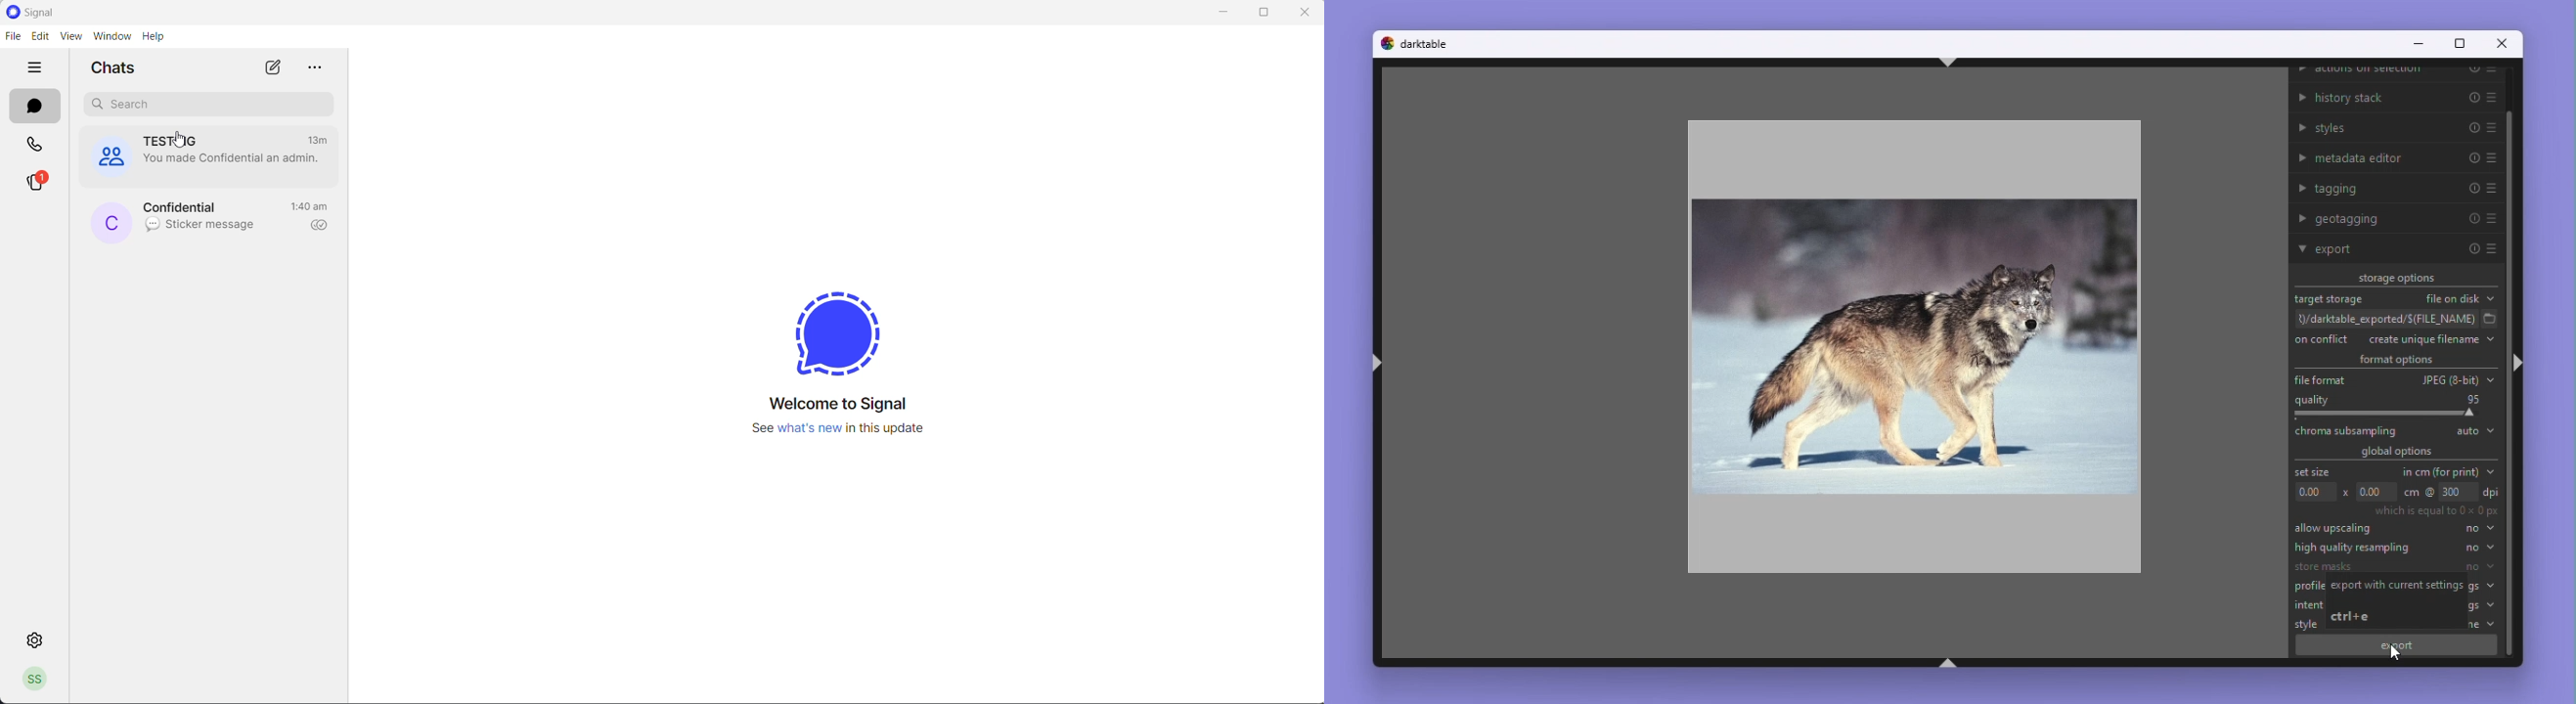 The height and width of the screenshot is (728, 2576). What do you see at coordinates (1945, 62) in the screenshot?
I see `ctrl+shift+t` at bounding box center [1945, 62].